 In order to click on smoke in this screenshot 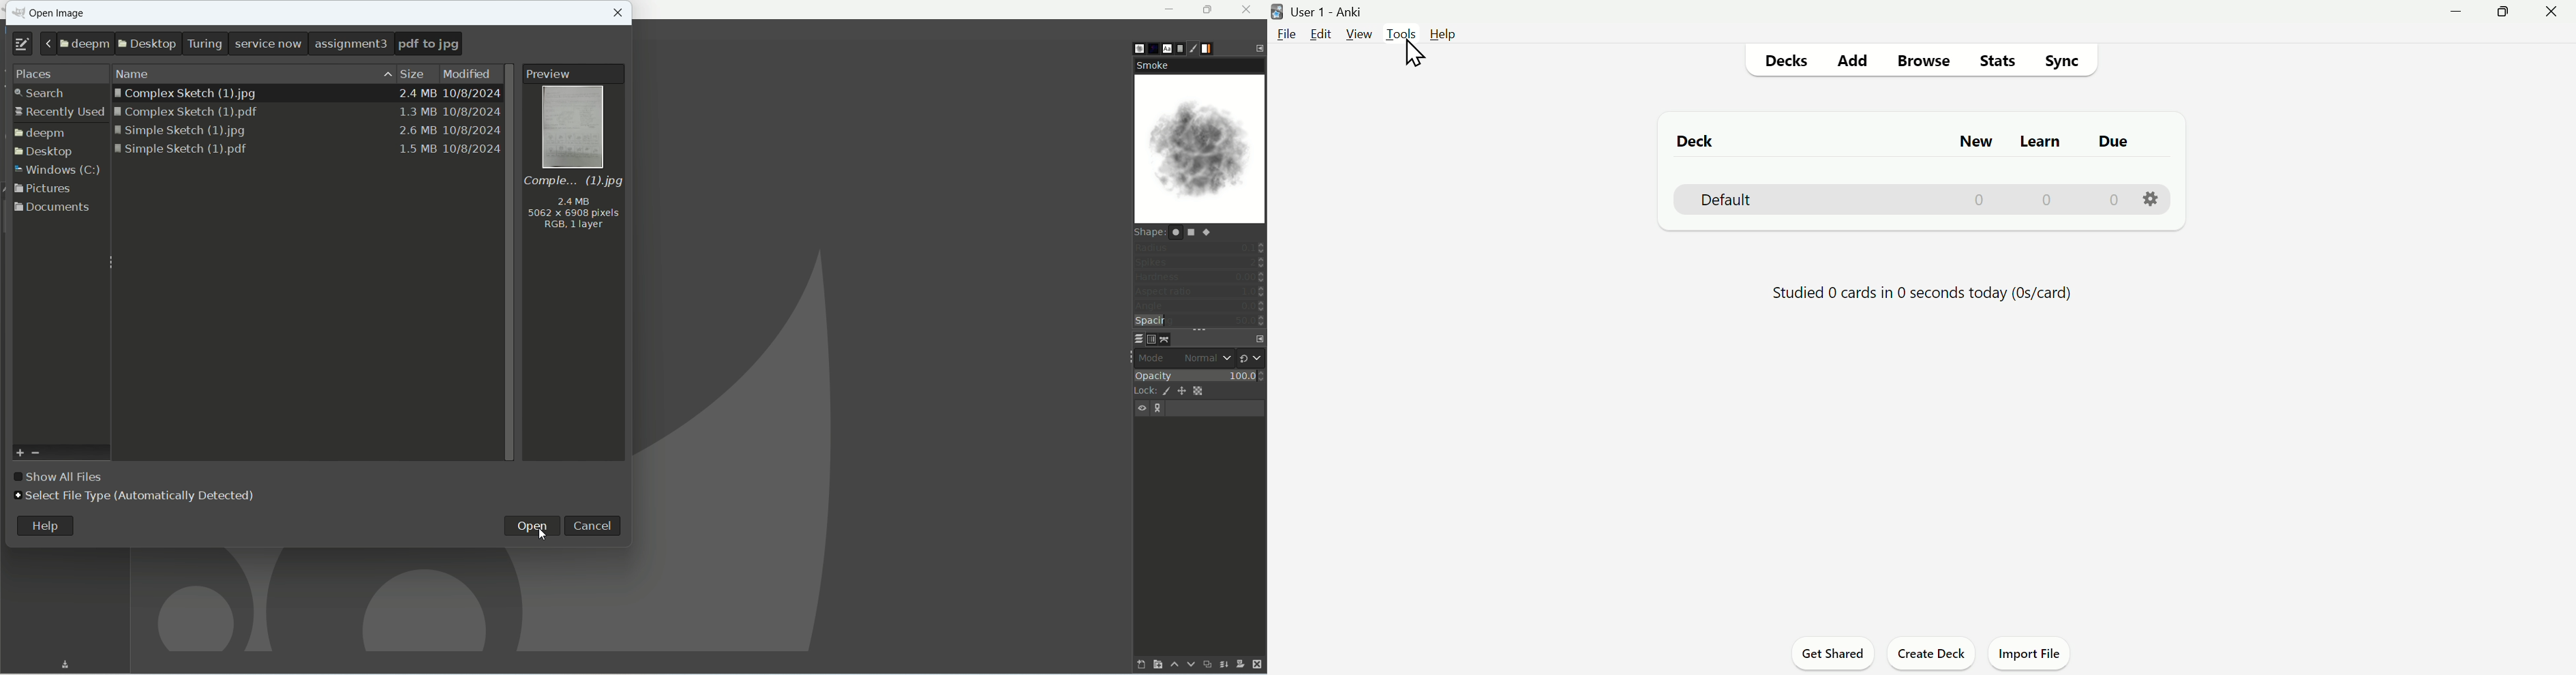, I will do `click(1199, 65)`.